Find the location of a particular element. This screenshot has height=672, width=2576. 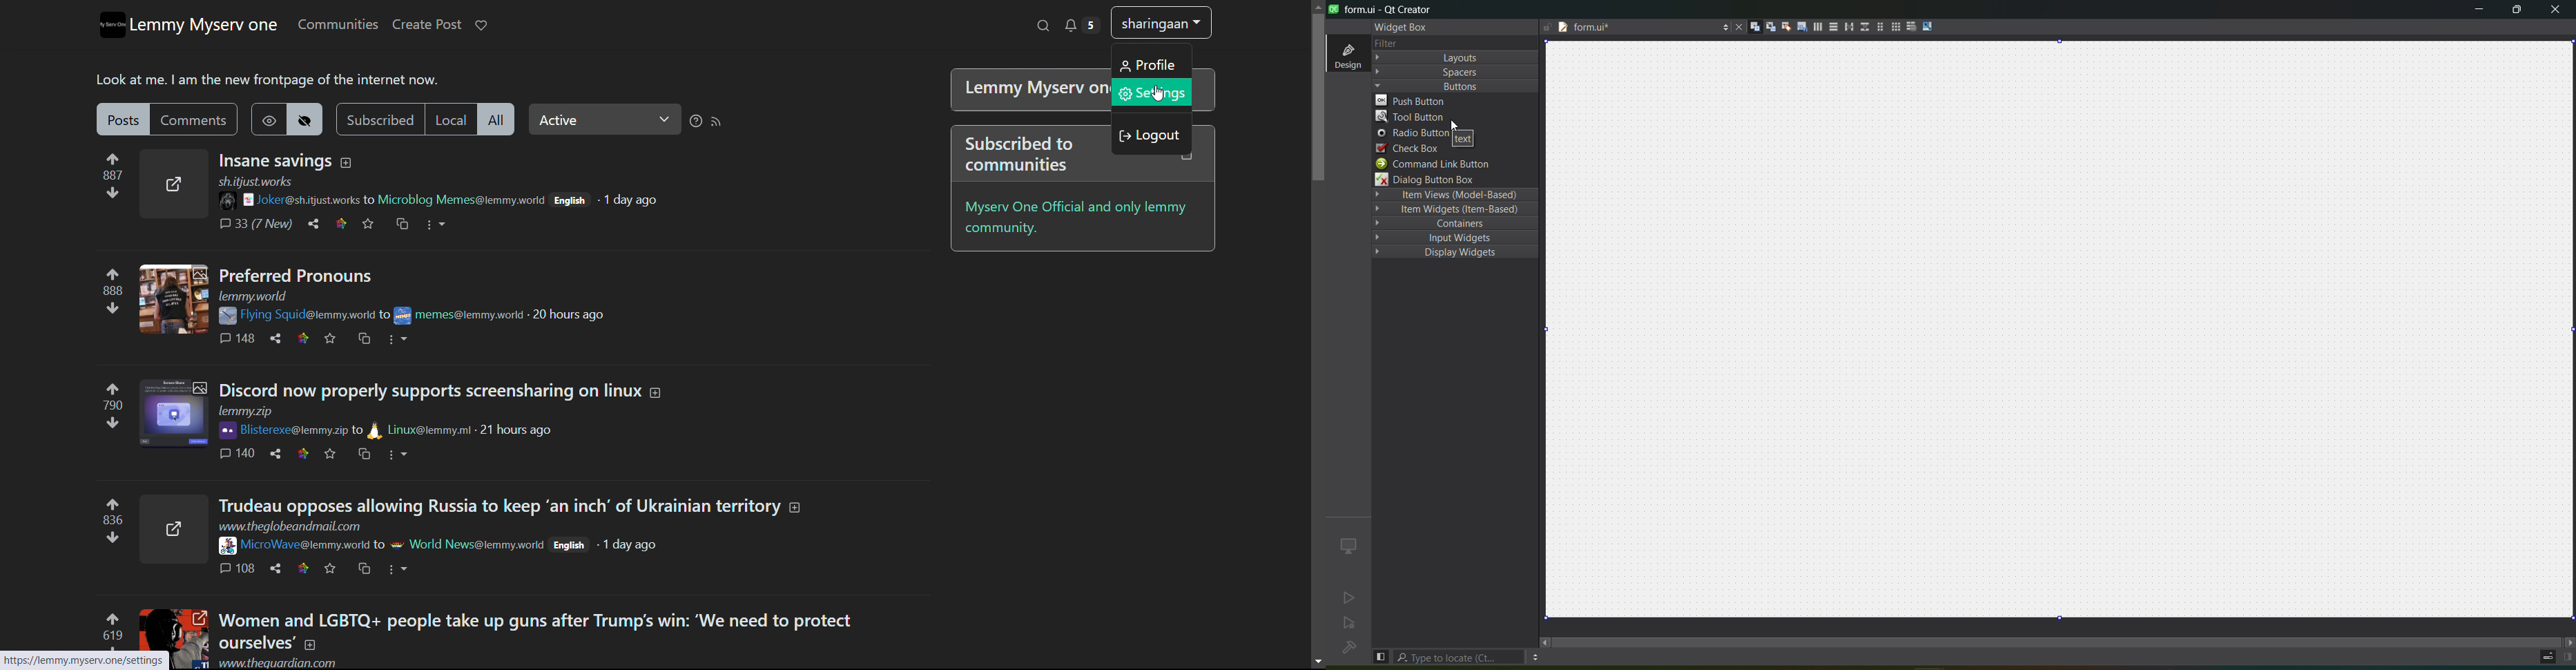

push button is located at coordinates (1457, 100).